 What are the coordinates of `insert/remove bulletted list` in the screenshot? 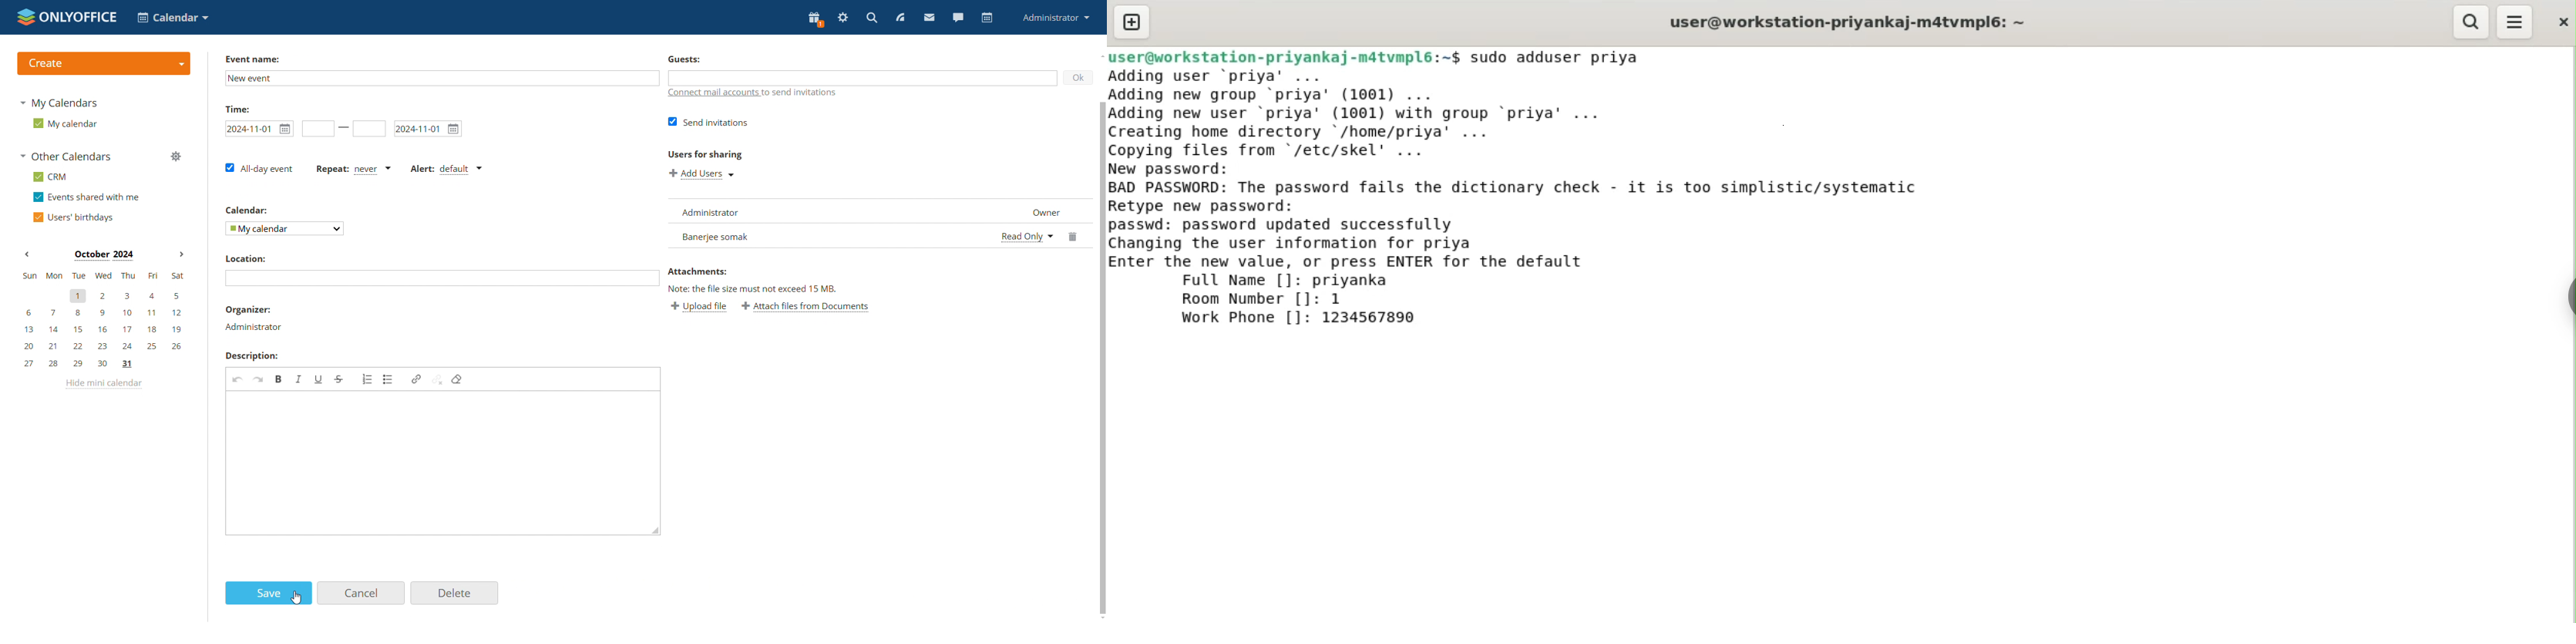 It's located at (388, 379).